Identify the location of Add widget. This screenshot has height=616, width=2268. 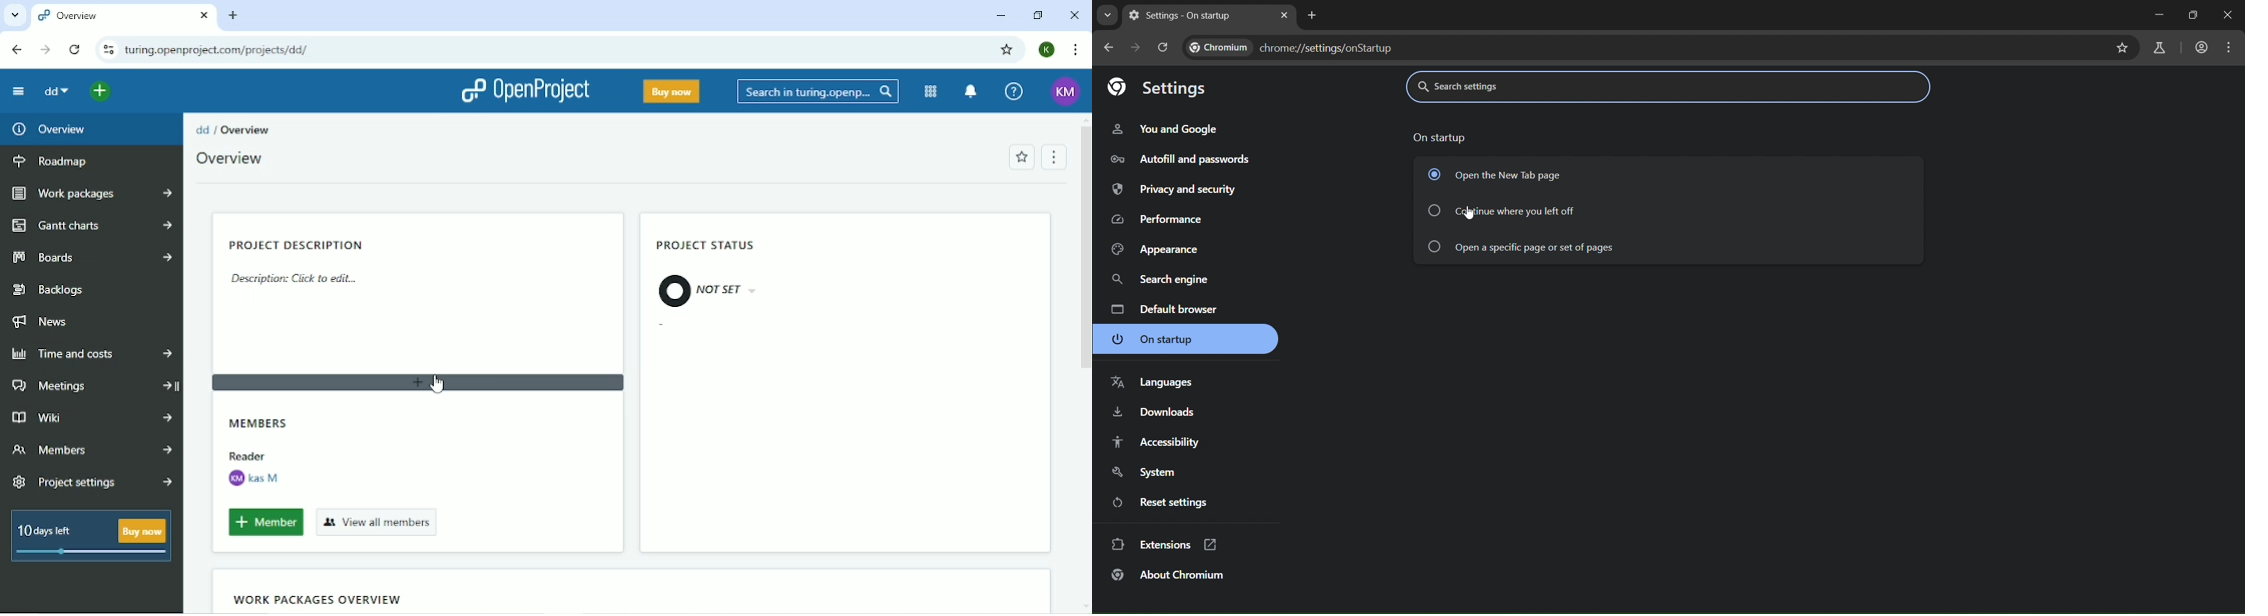
(418, 383).